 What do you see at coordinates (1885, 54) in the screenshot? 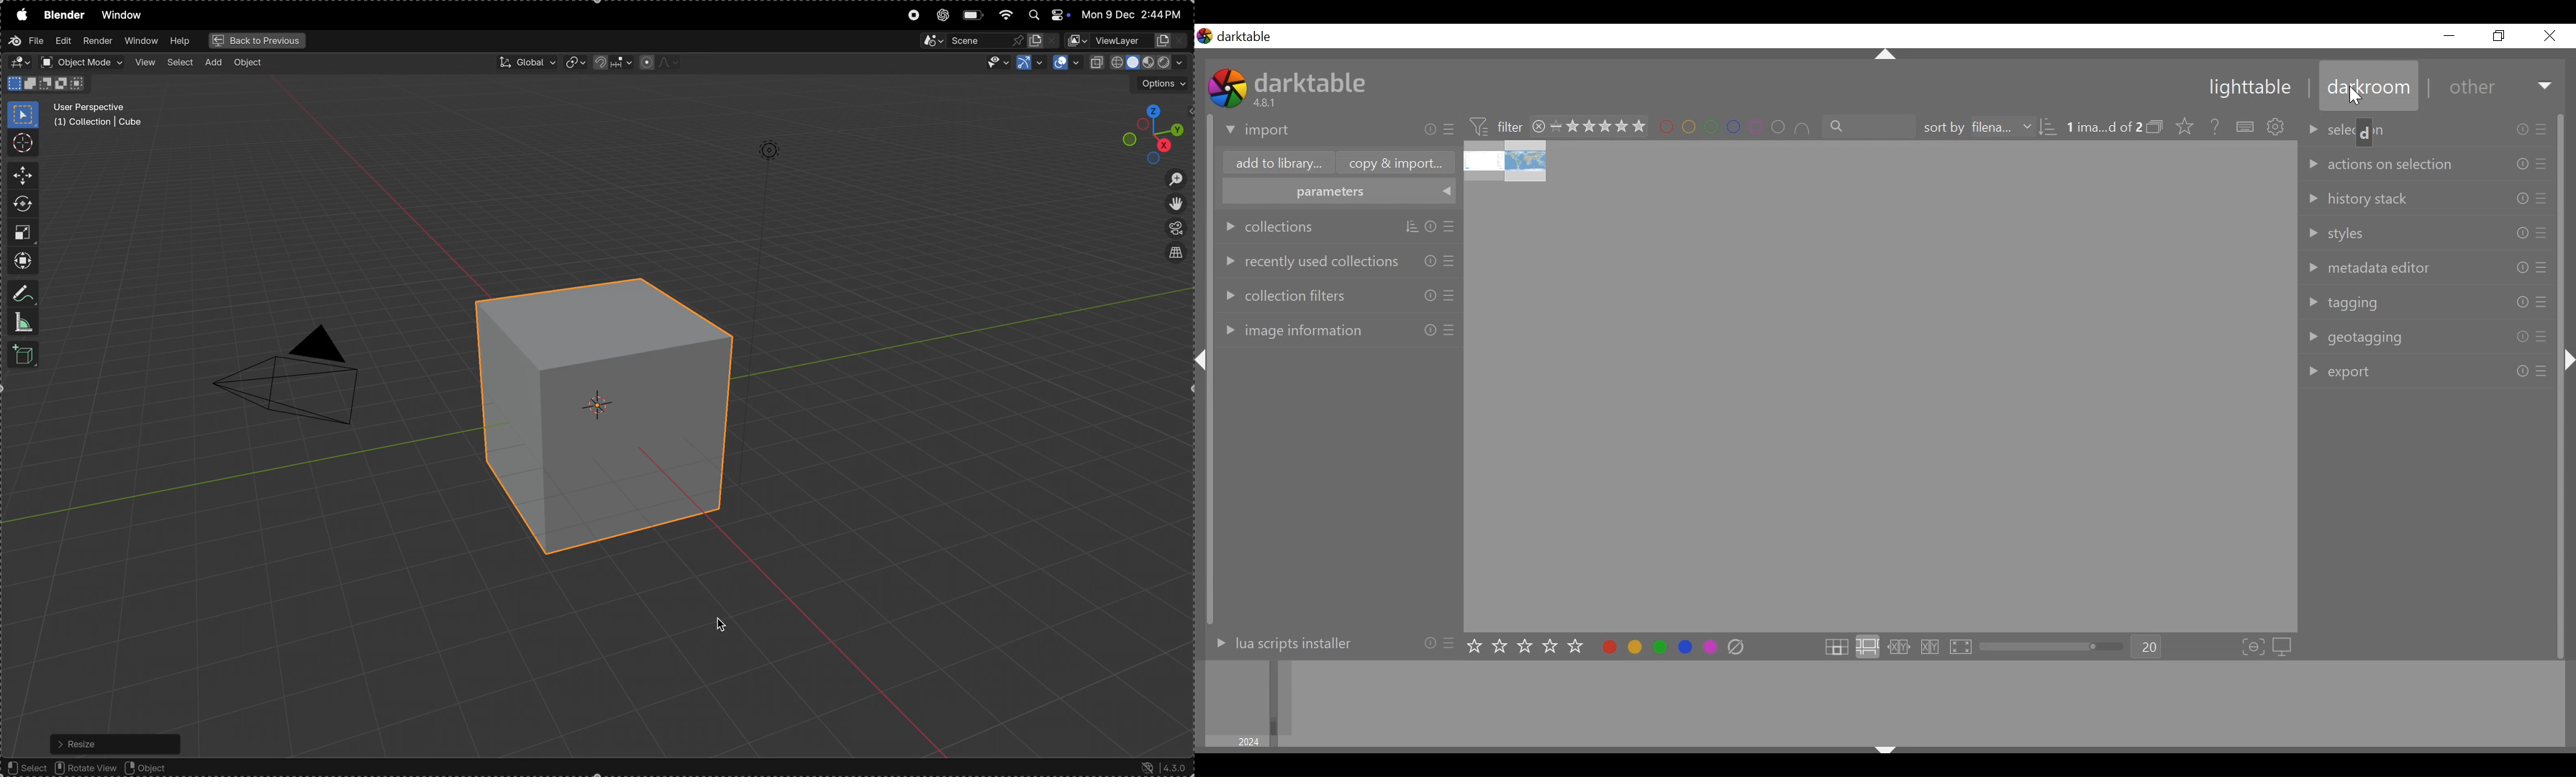
I see `` at bounding box center [1885, 54].